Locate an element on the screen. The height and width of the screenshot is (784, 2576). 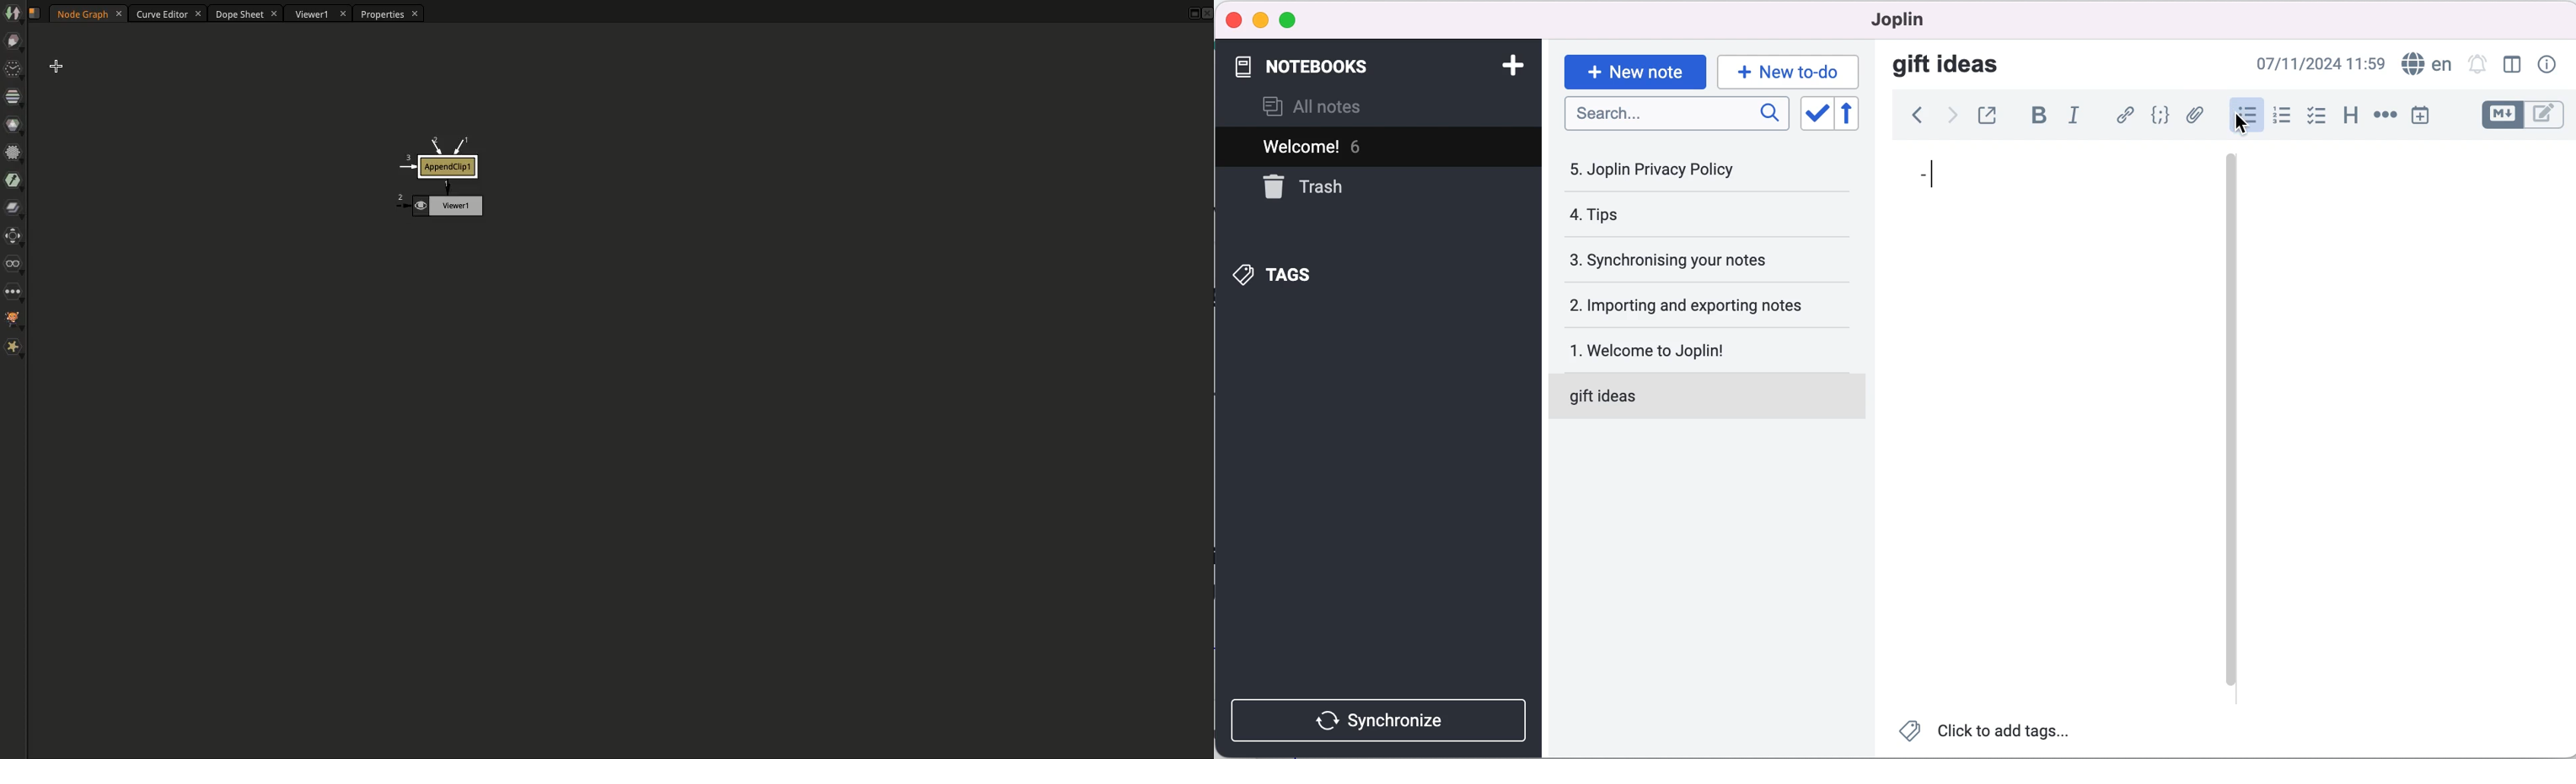
Filter is located at coordinates (13, 153).